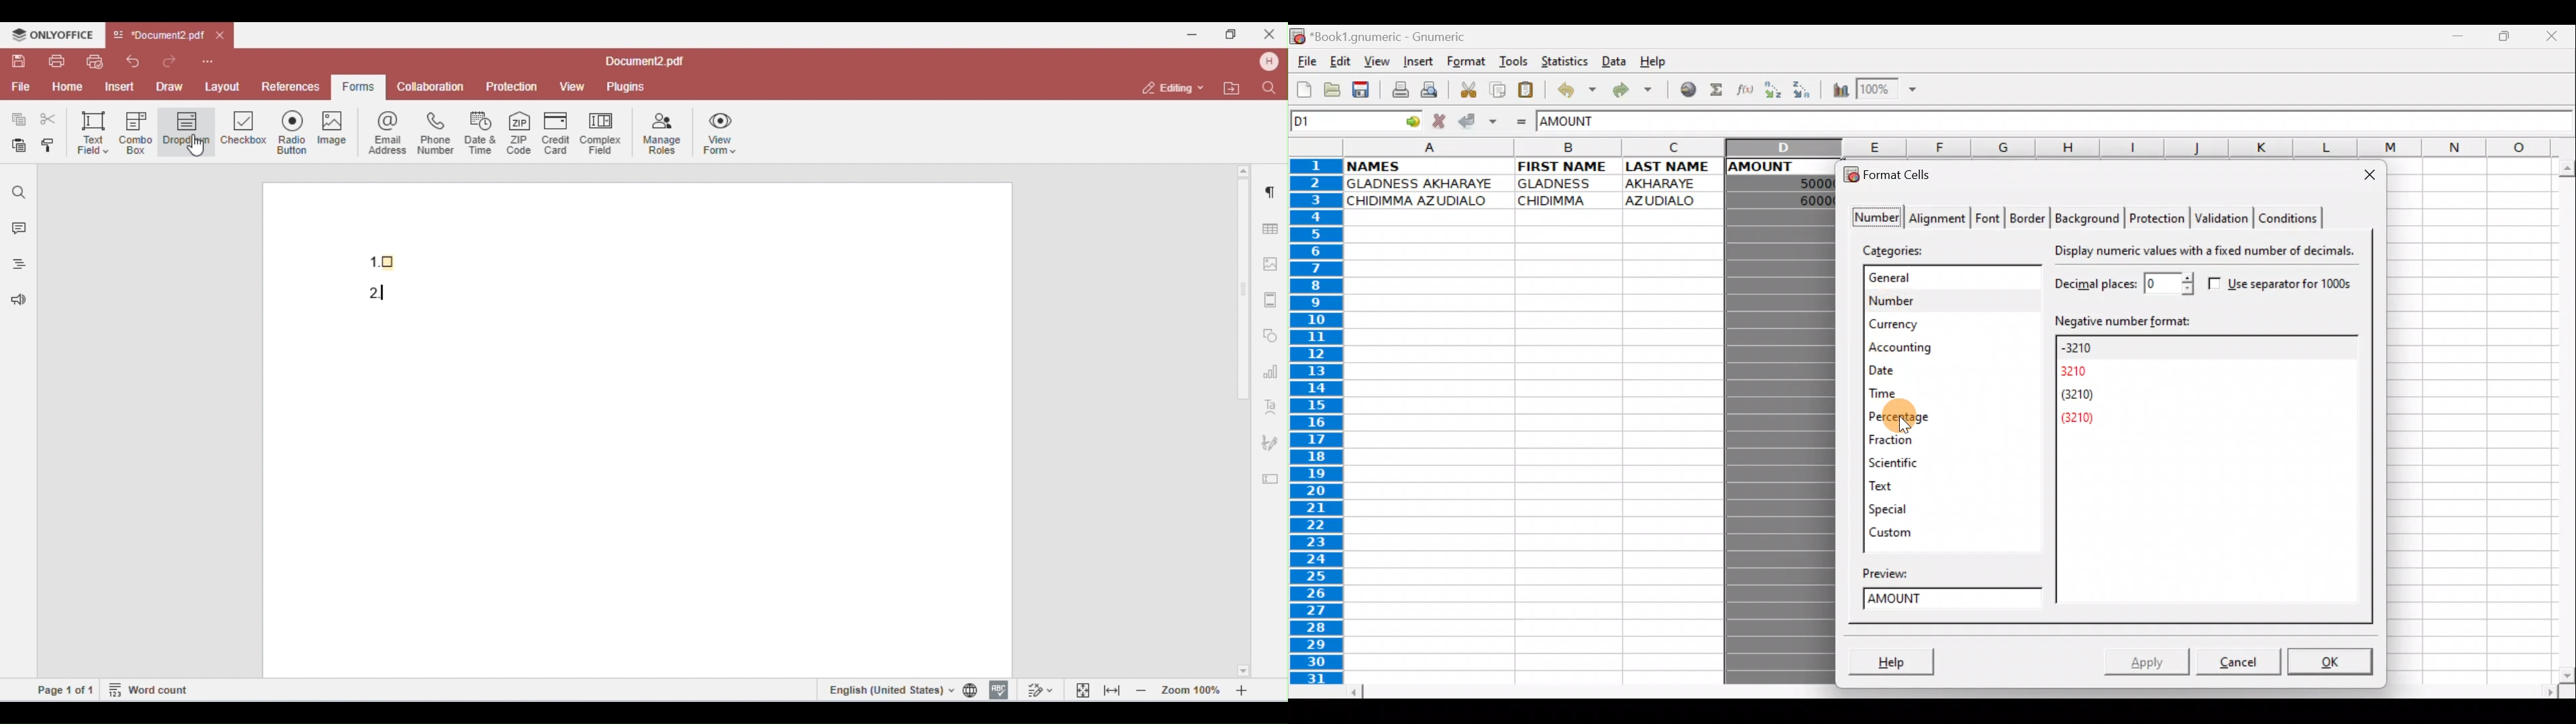  What do you see at coordinates (1927, 347) in the screenshot?
I see `Accounting` at bounding box center [1927, 347].